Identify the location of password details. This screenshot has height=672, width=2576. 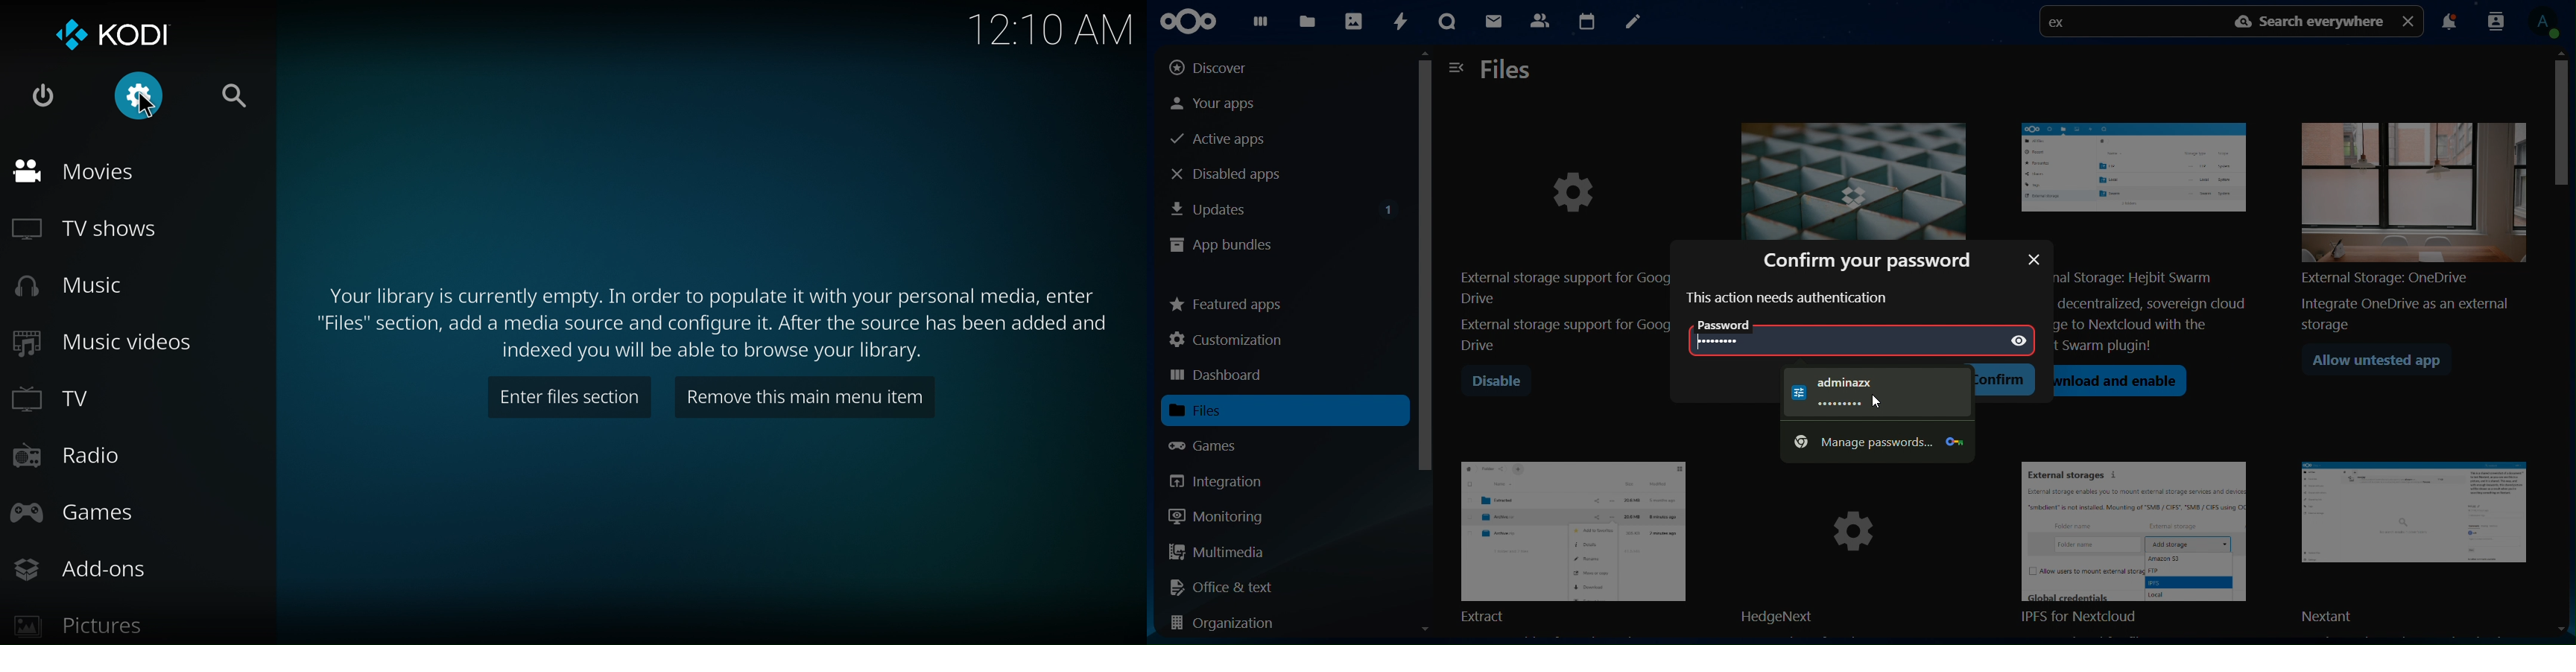
(1857, 394).